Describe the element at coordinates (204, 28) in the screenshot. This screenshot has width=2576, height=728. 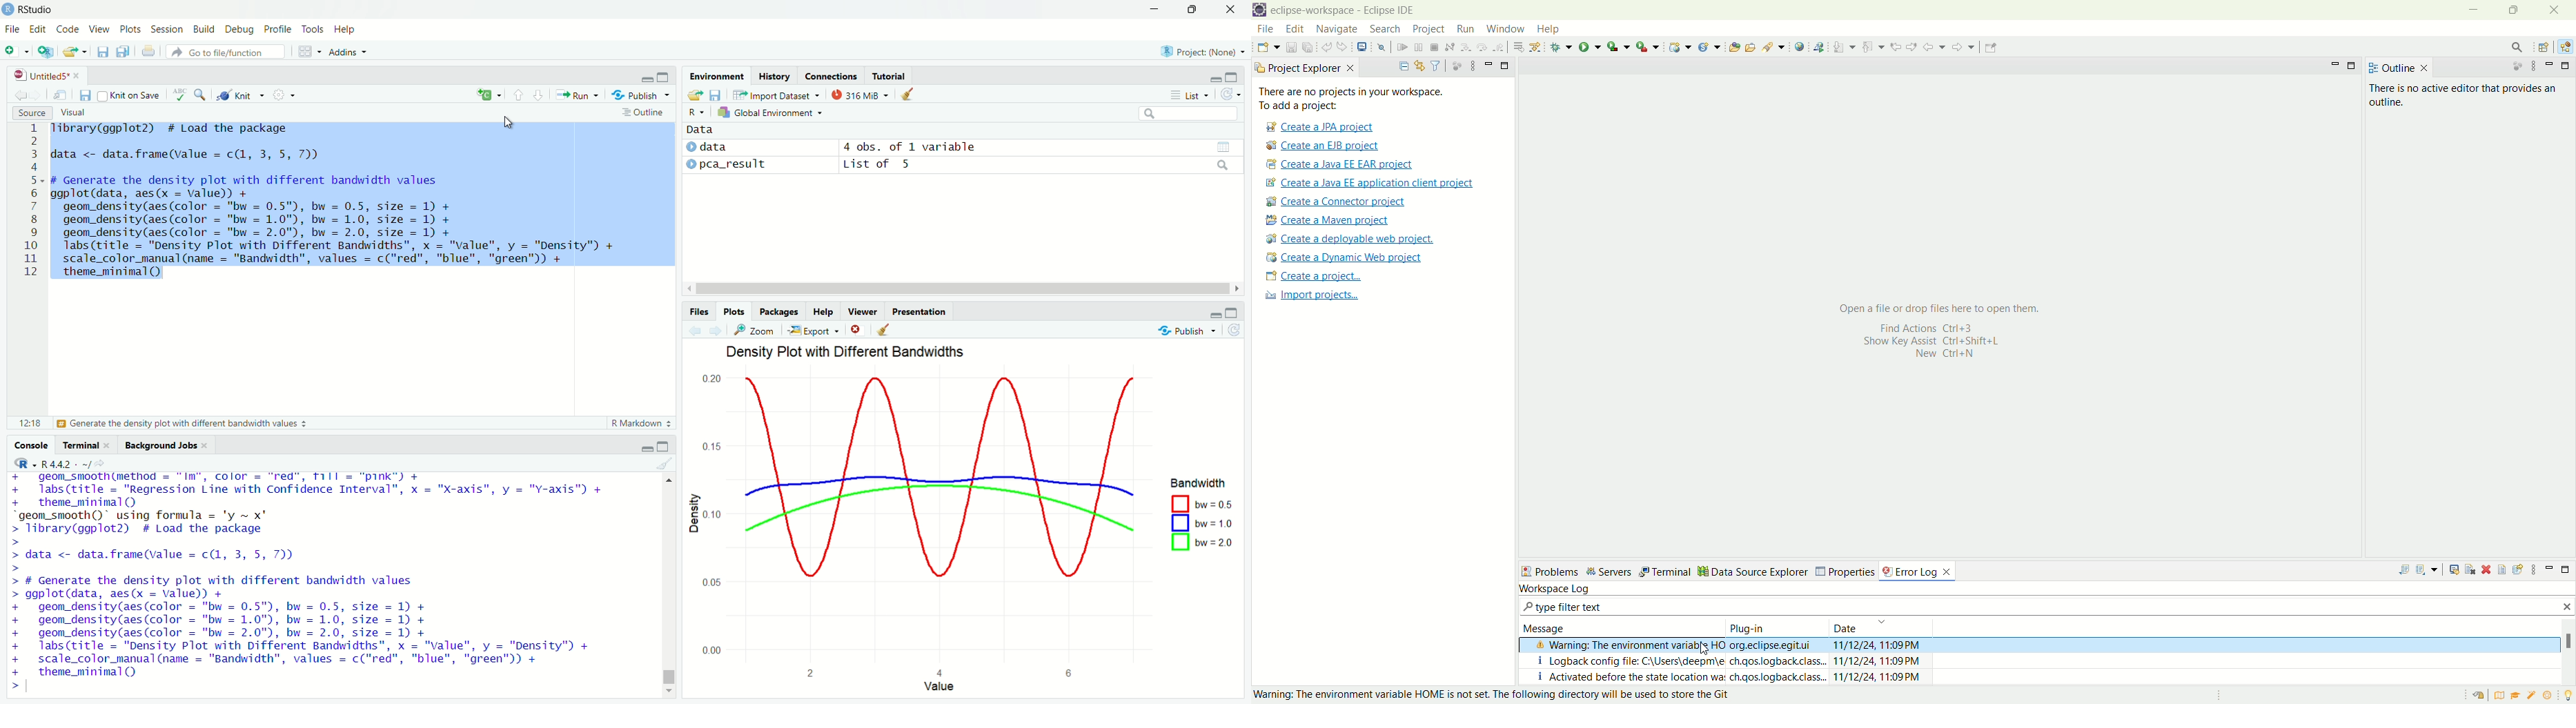
I see `Build` at that location.